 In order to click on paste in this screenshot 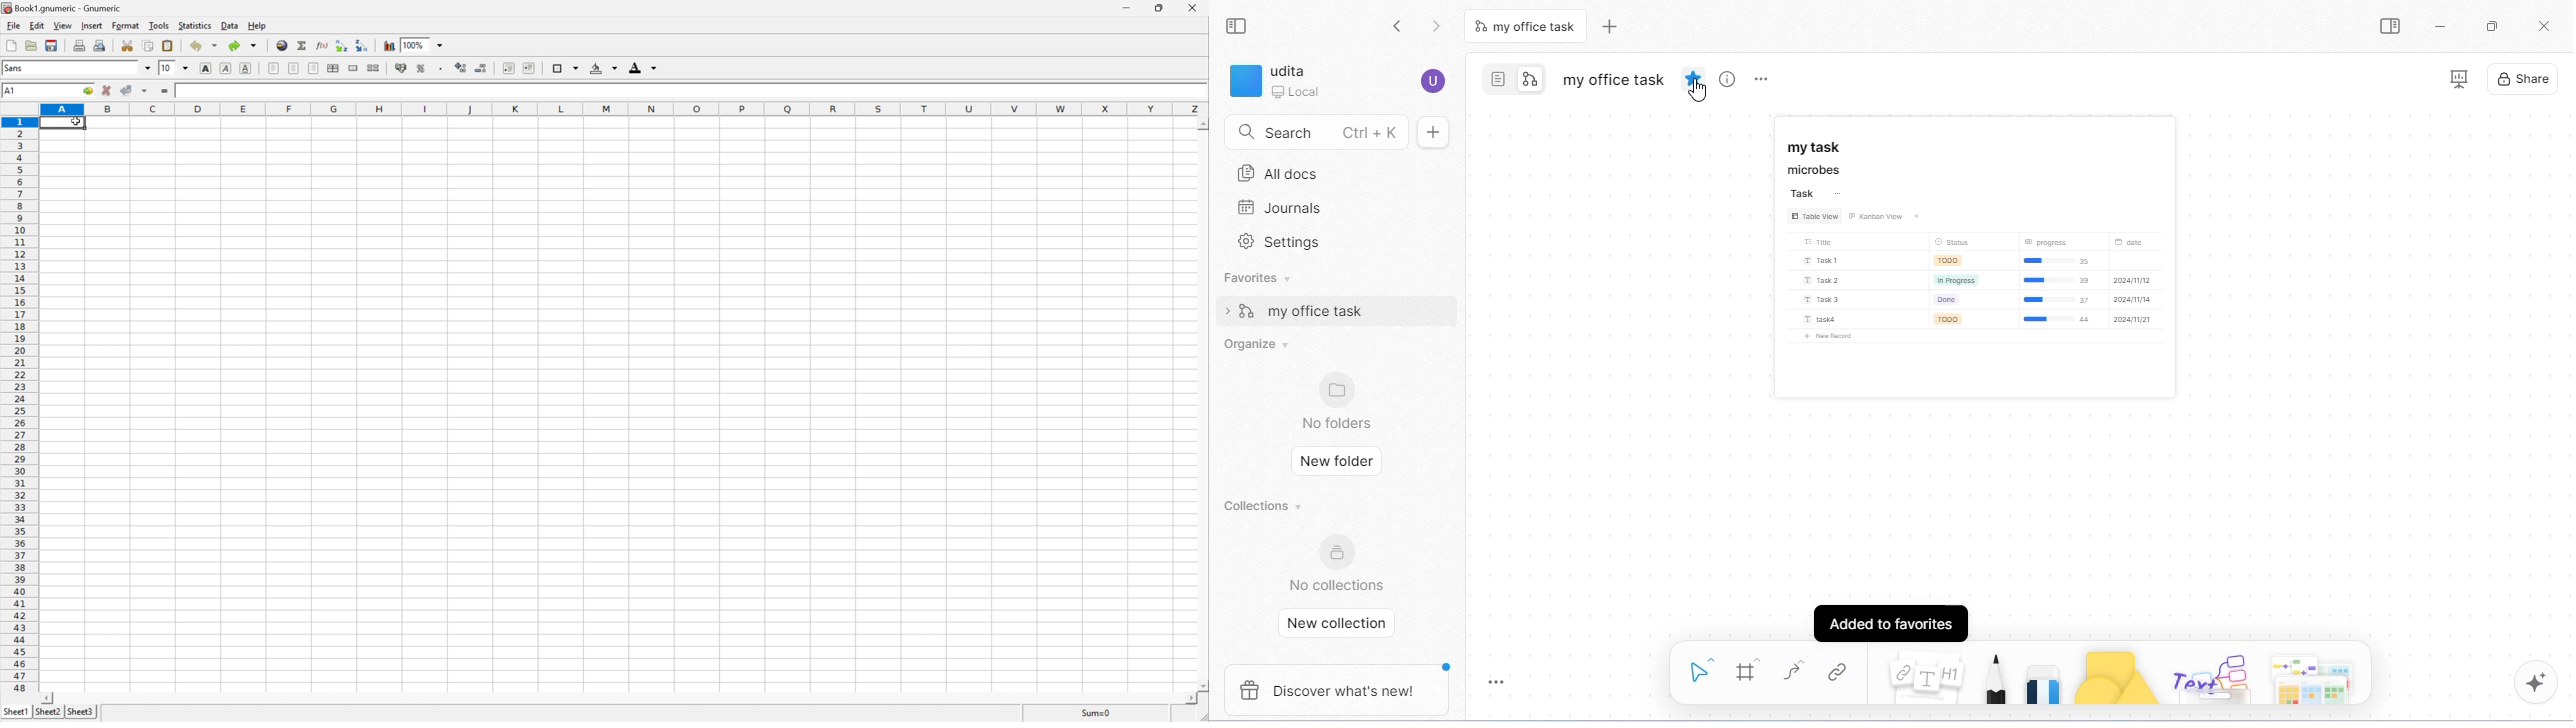, I will do `click(167, 44)`.